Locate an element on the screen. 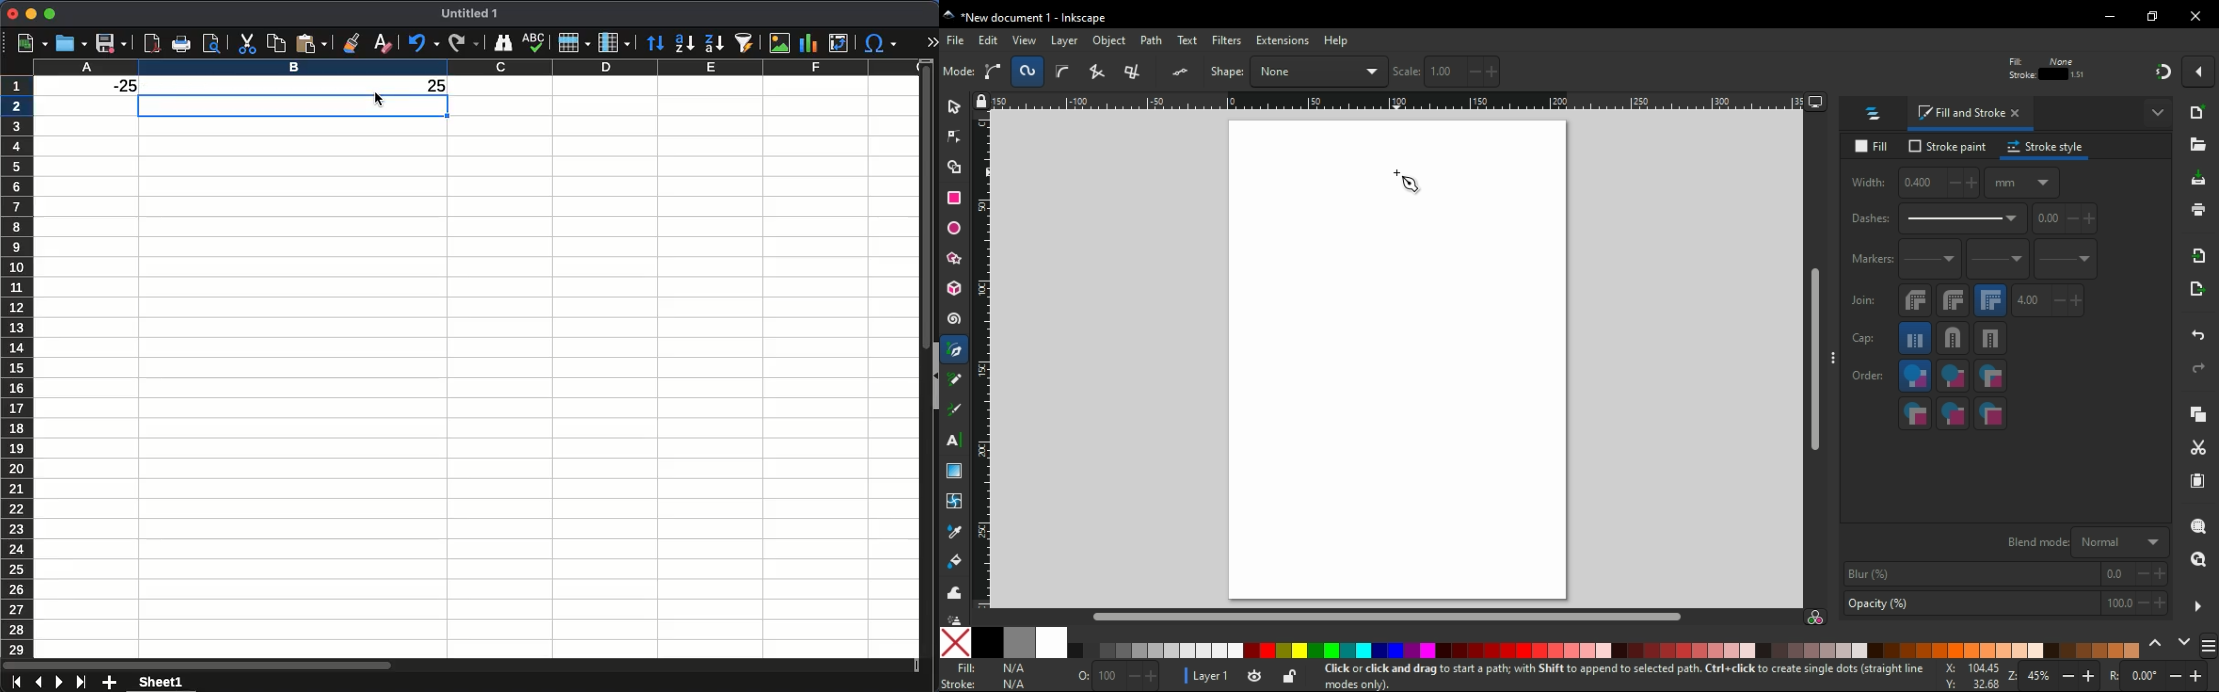 This screenshot has height=700, width=2240. scroll bar is located at coordinates (1816, 360).